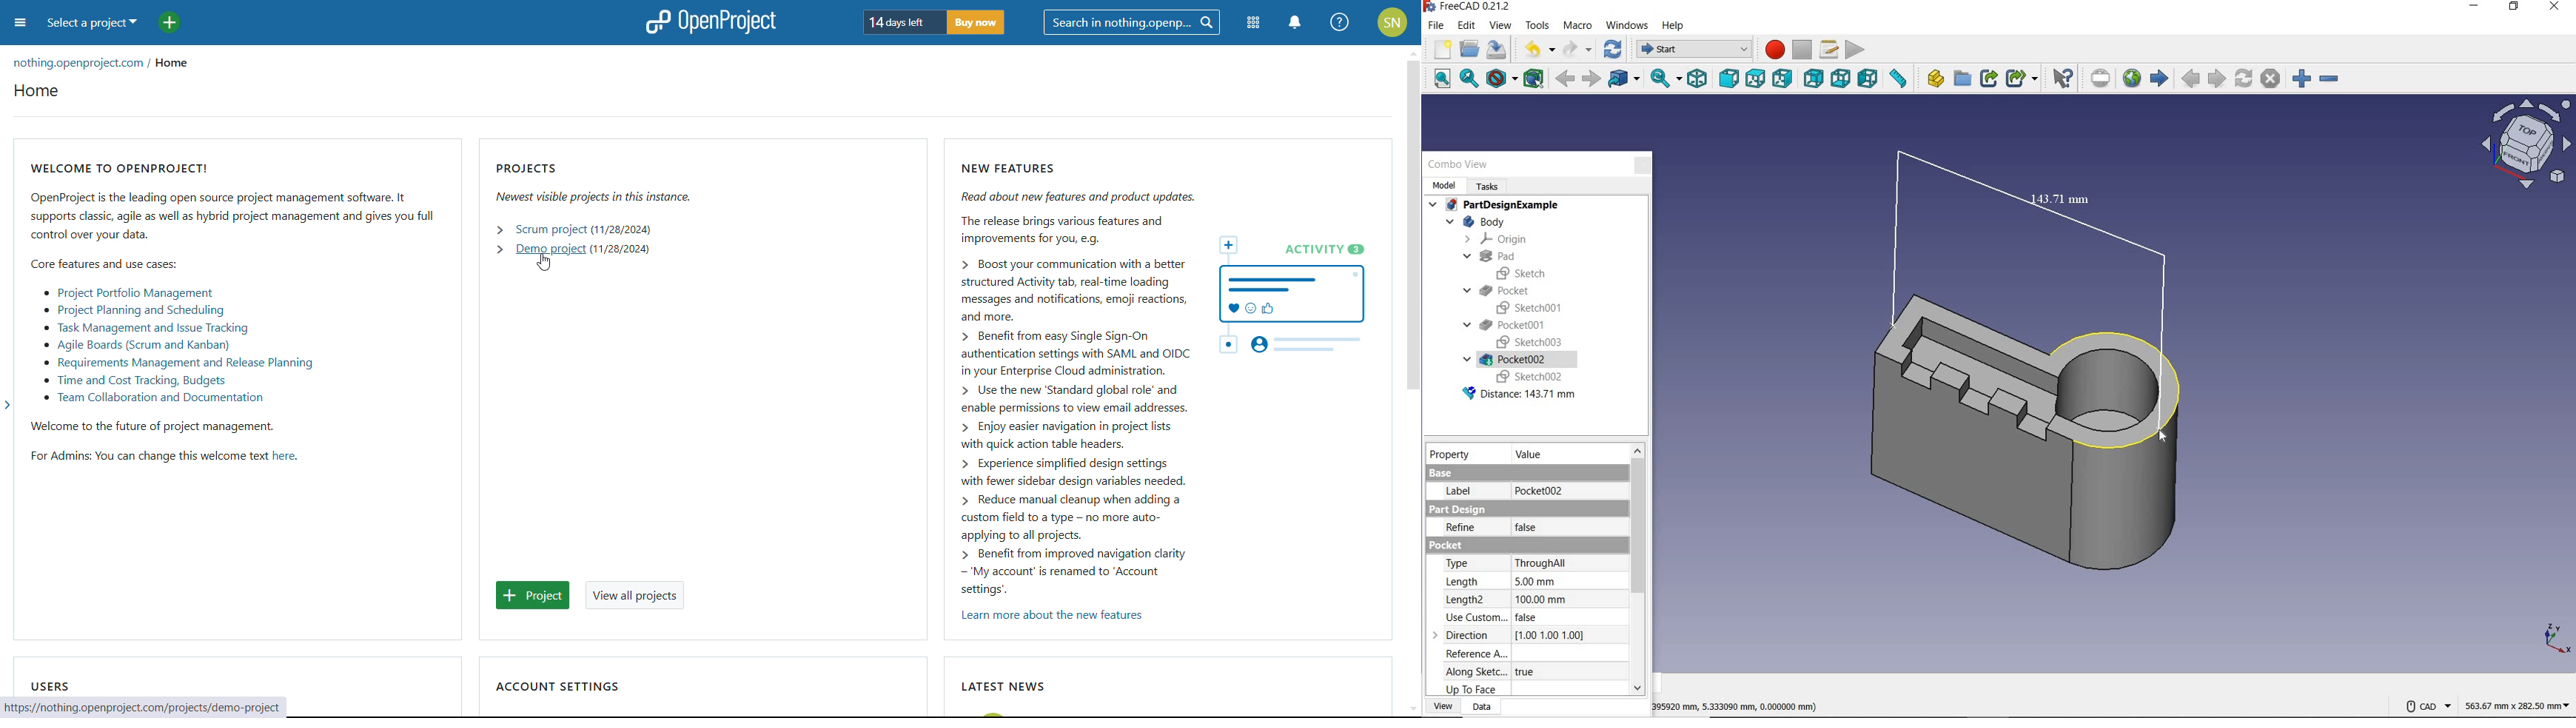 This screenshot has height=728, width=2576. Describe the element at coordinates (1575, 27) in the screenshot. I see `macro` at that location.